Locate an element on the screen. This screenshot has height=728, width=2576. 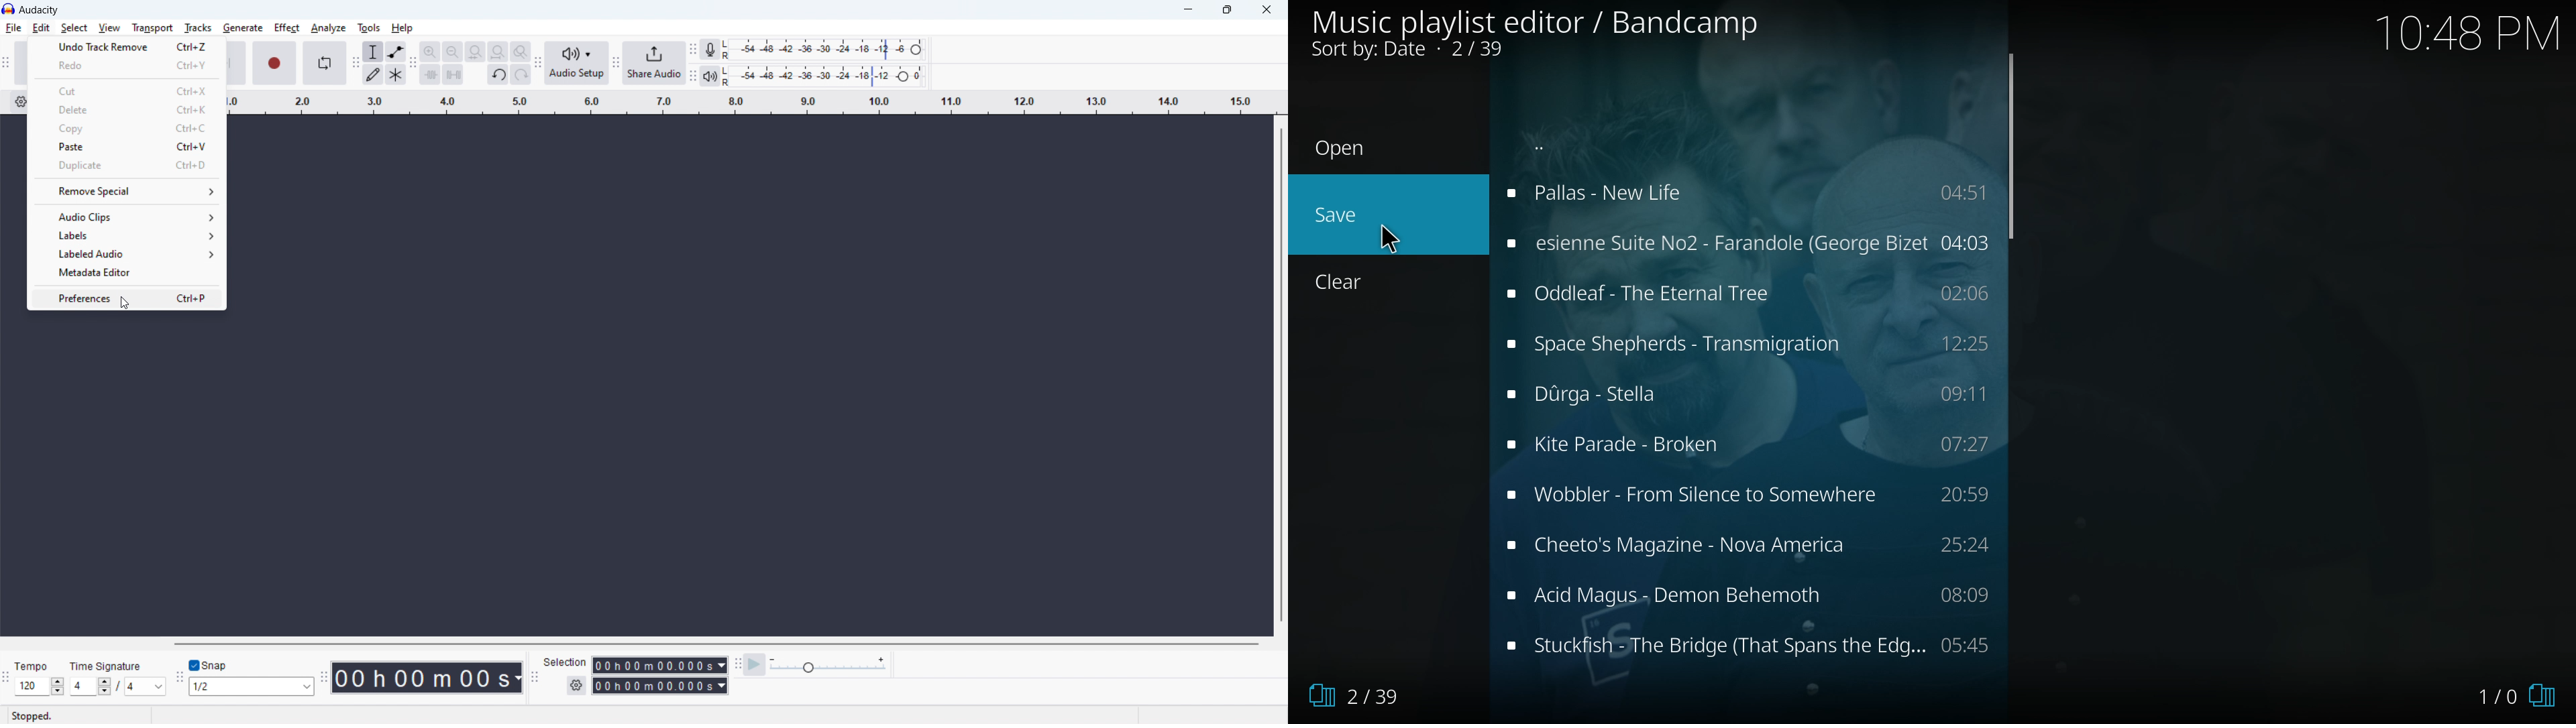
song is located at coordinates (1746, 242).